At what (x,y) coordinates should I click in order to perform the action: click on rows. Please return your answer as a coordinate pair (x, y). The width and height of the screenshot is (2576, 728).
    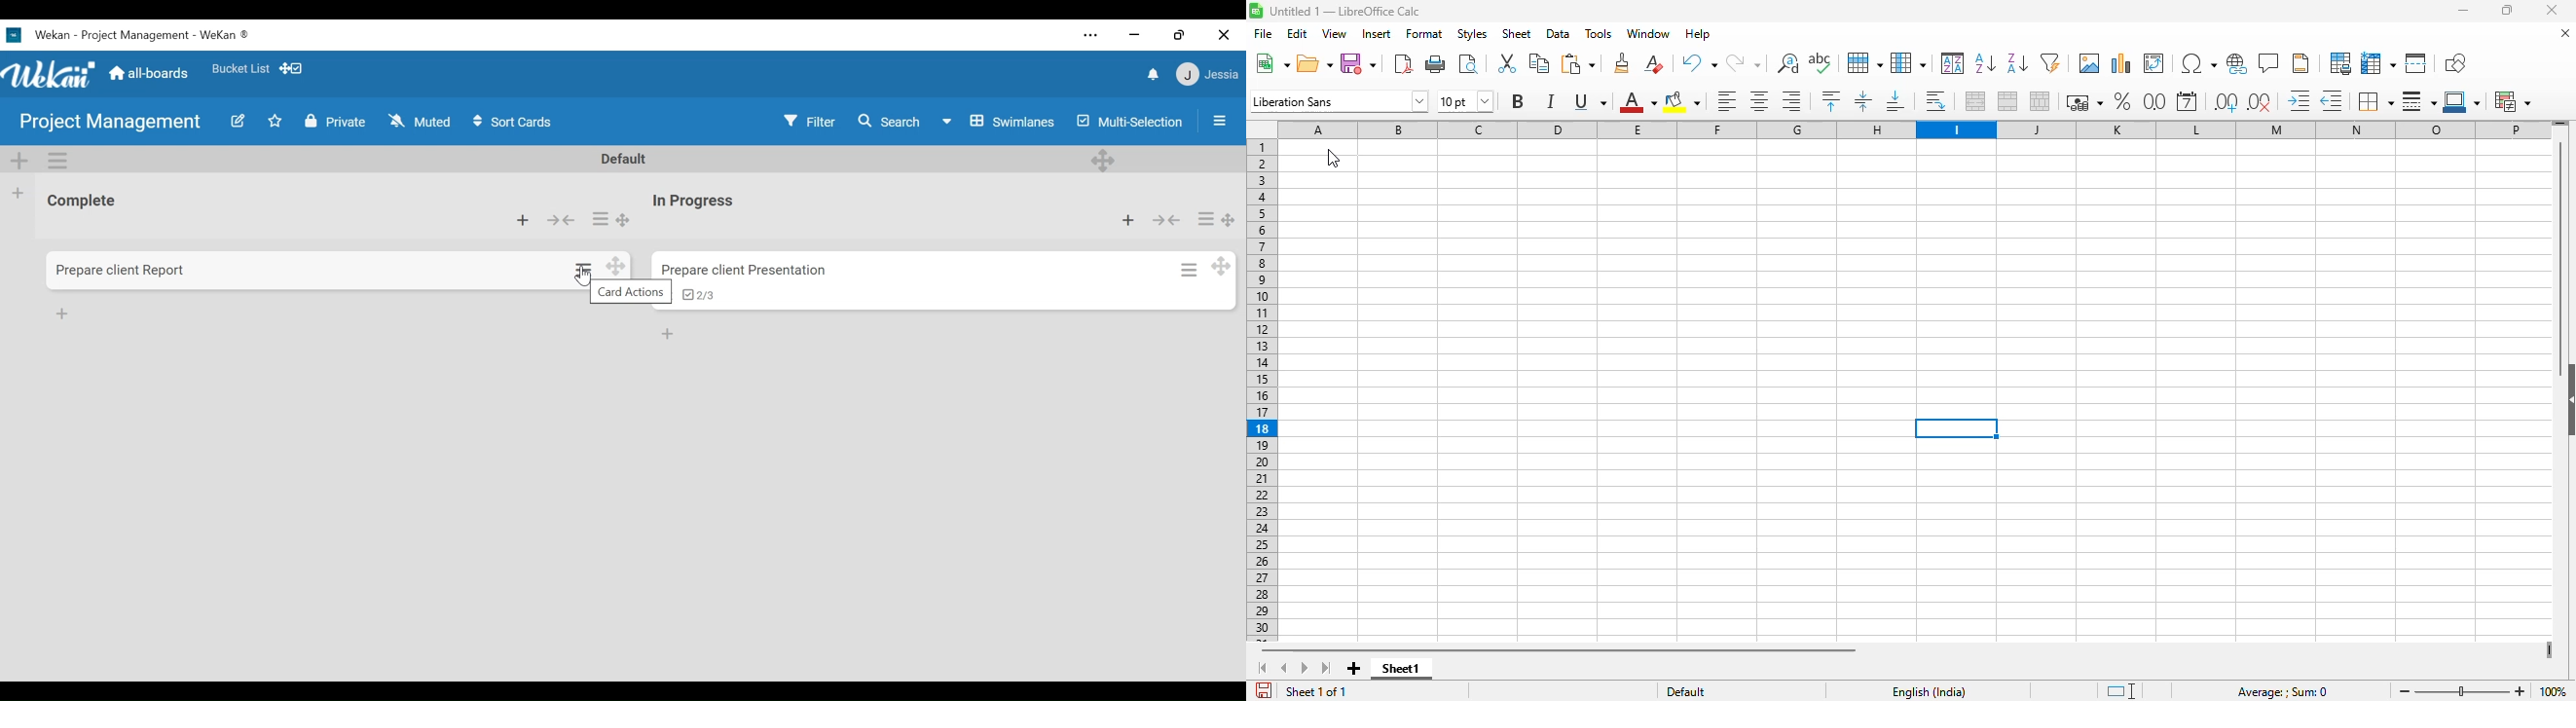
    Looking at the image, I should click on (1262, 391).